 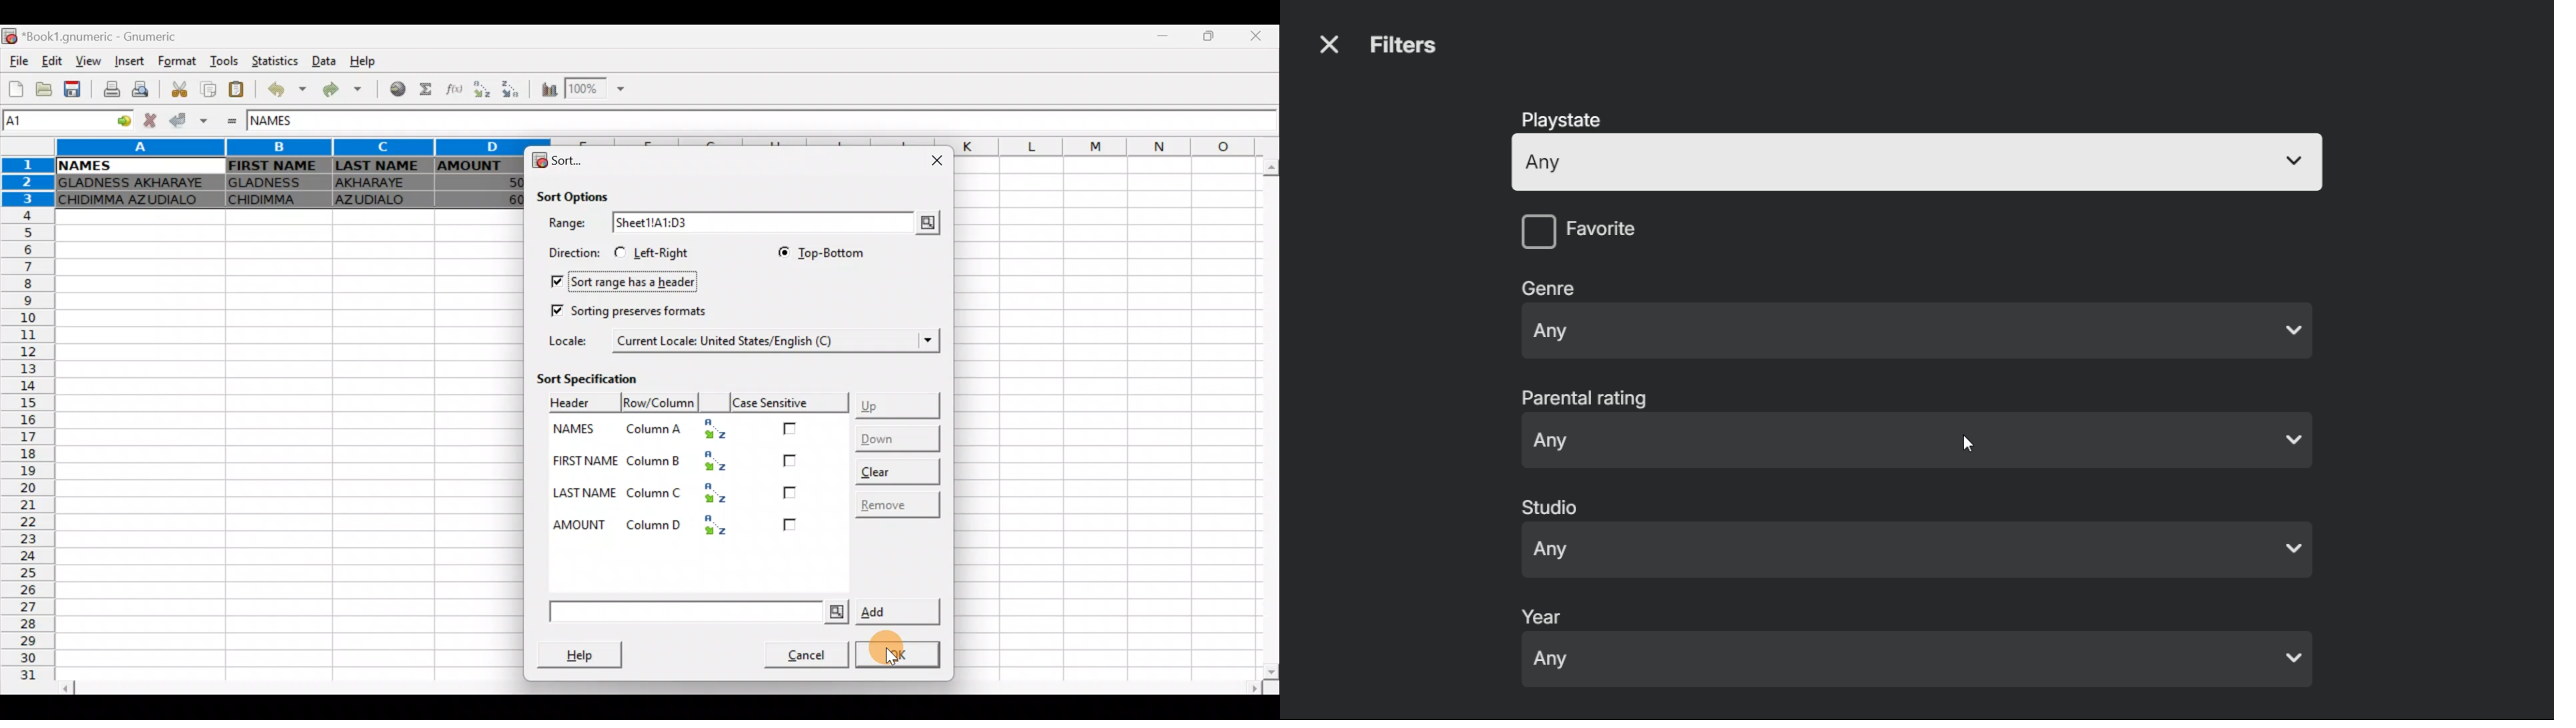 I want to click on Checkbox, so click(x=787, y=495).